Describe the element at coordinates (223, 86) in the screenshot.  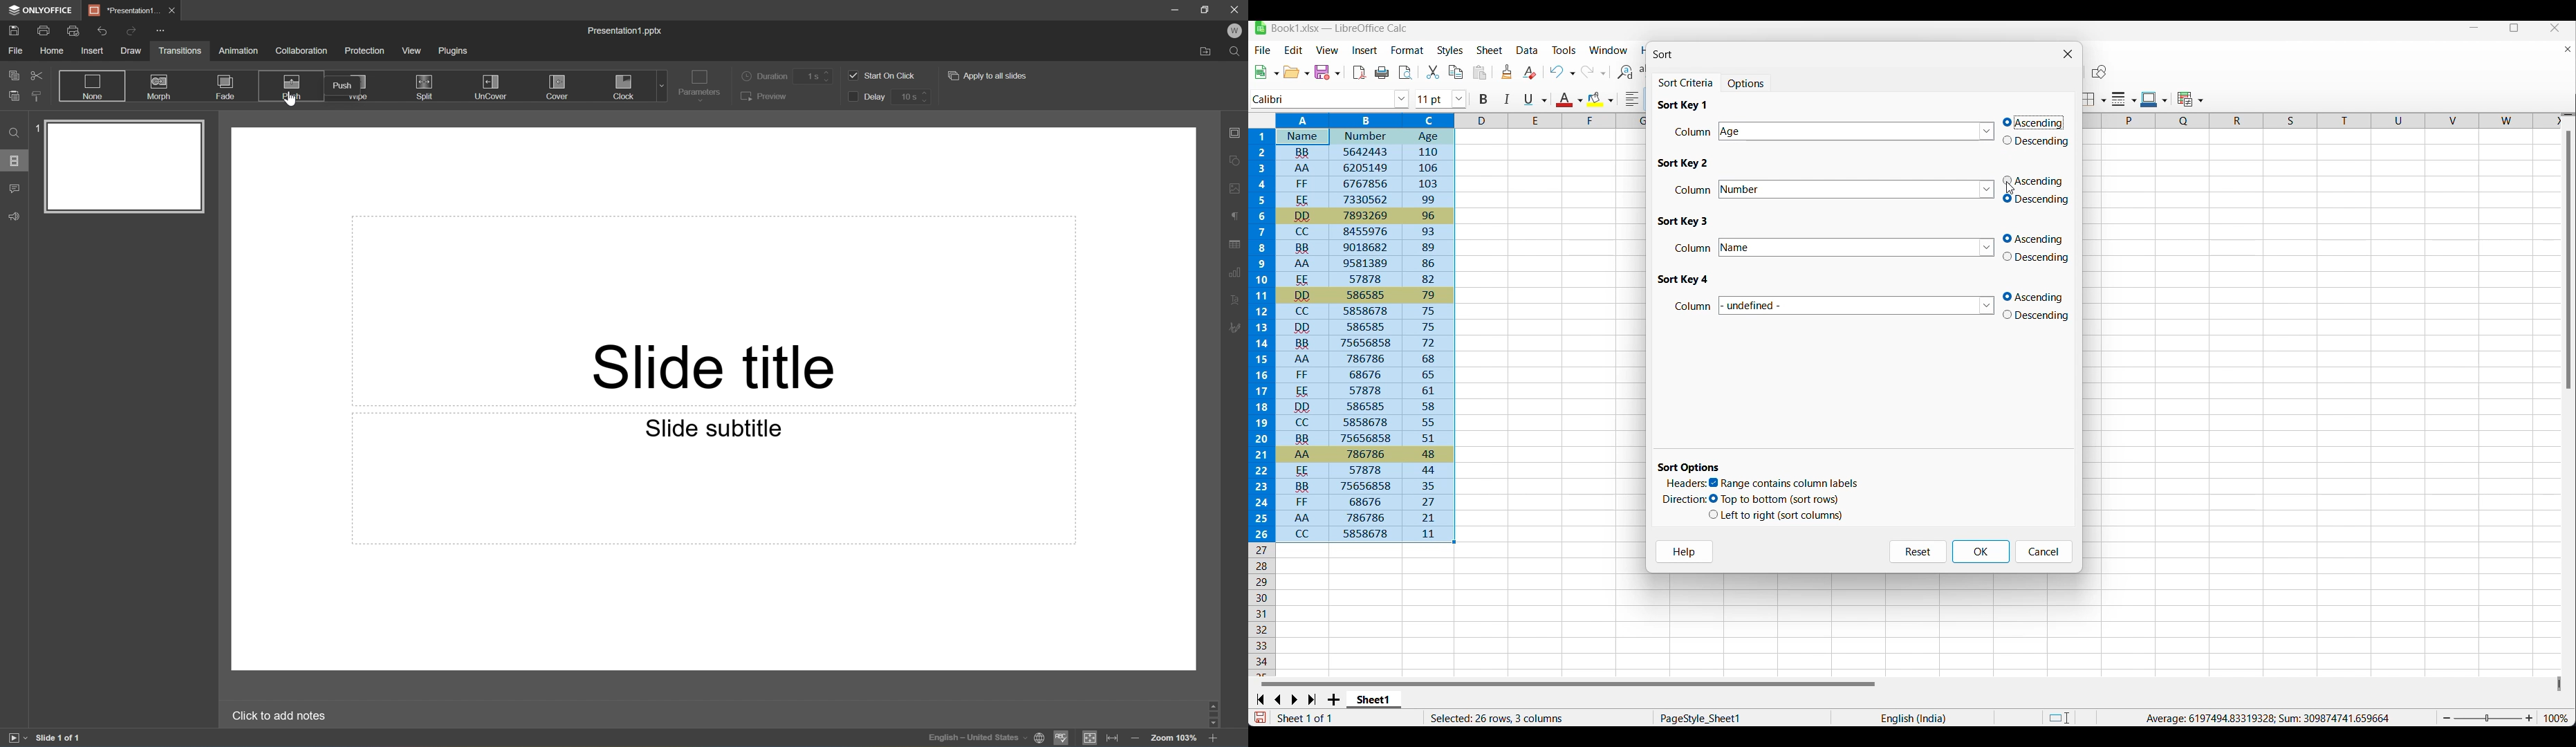
I see `Fade` at that location.